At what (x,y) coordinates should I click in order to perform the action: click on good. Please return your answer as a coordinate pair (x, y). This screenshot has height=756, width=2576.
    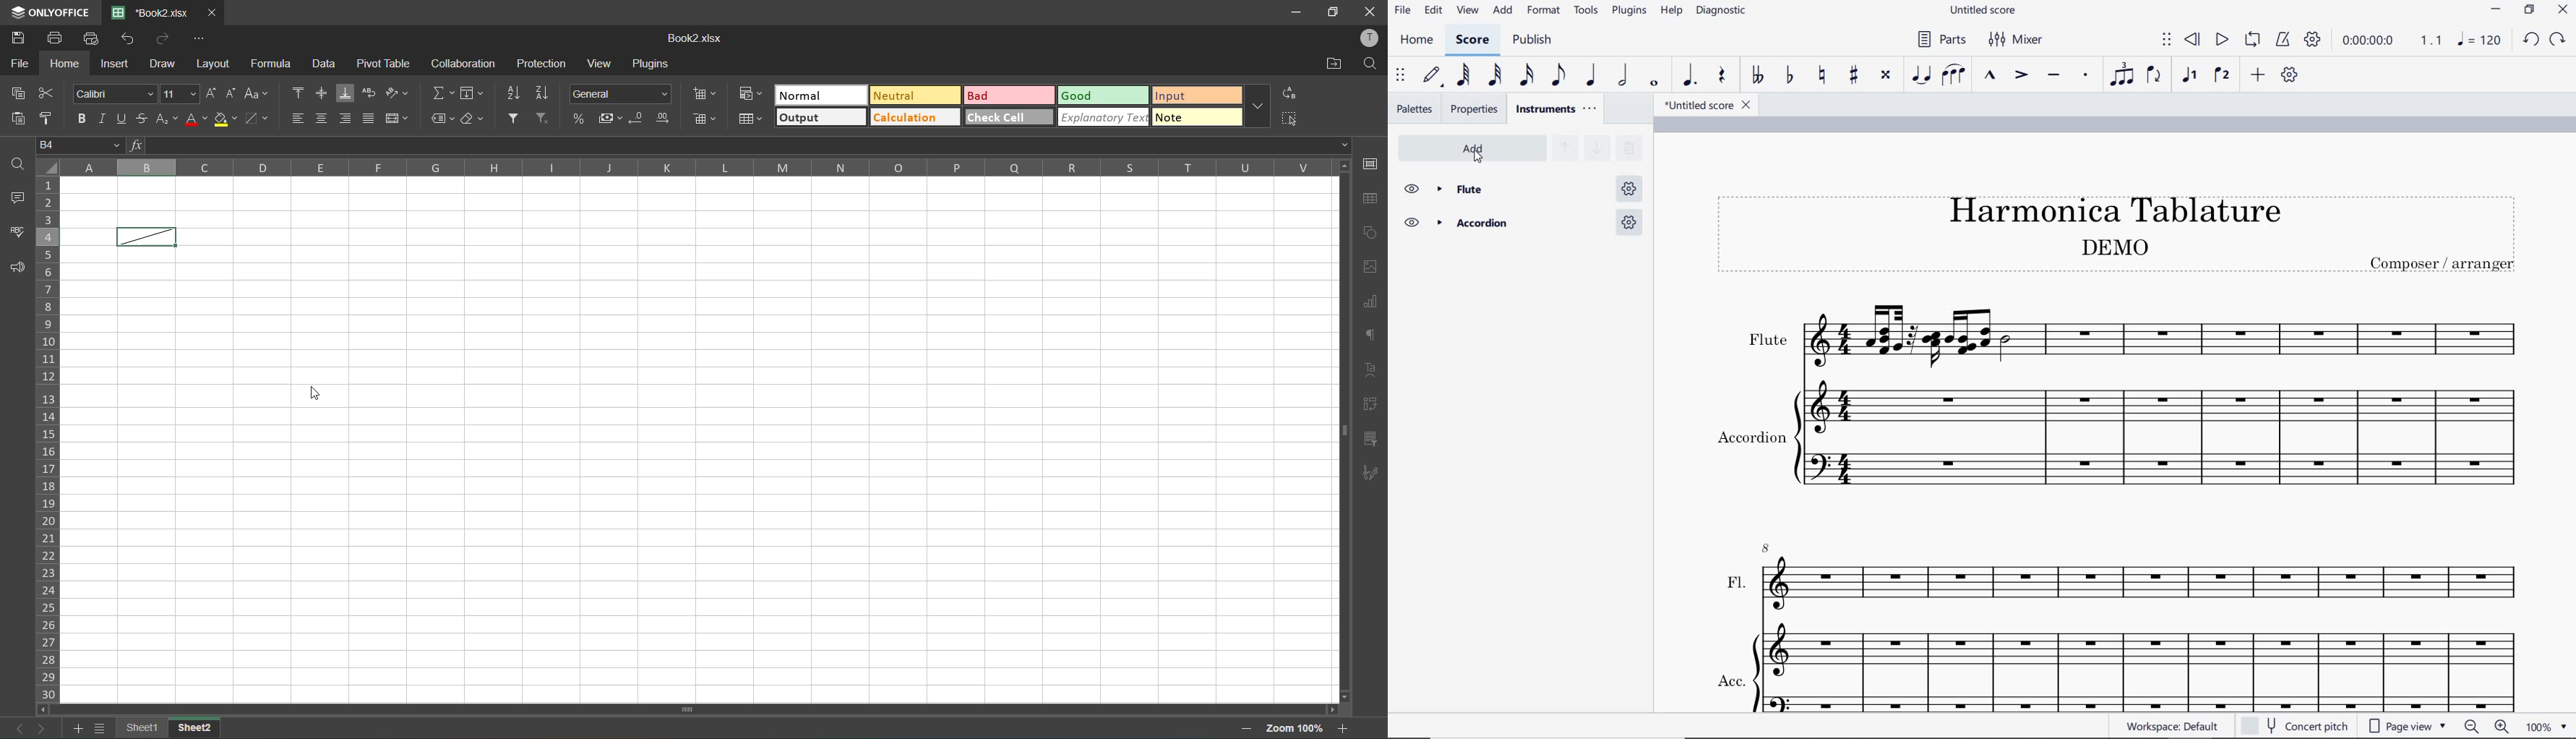
    Looking at the image, I should click on (1102, 98).